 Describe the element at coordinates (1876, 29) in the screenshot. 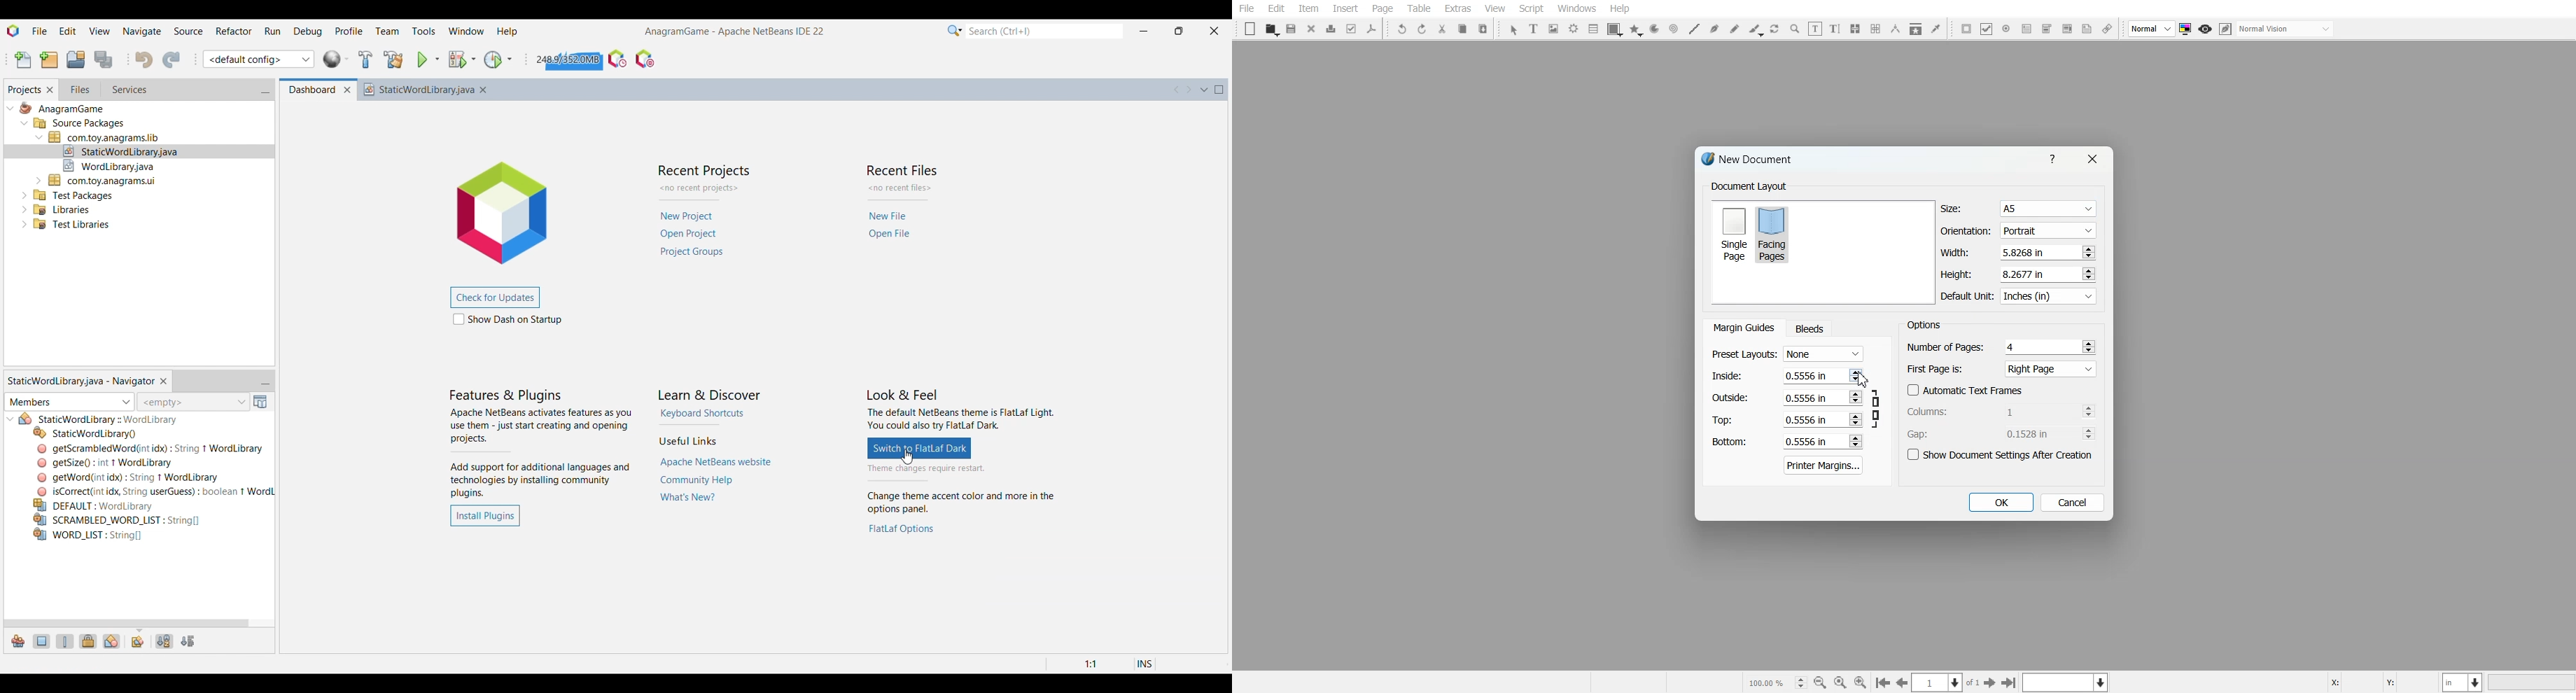

I see `Unlink Text Frame` at that location.